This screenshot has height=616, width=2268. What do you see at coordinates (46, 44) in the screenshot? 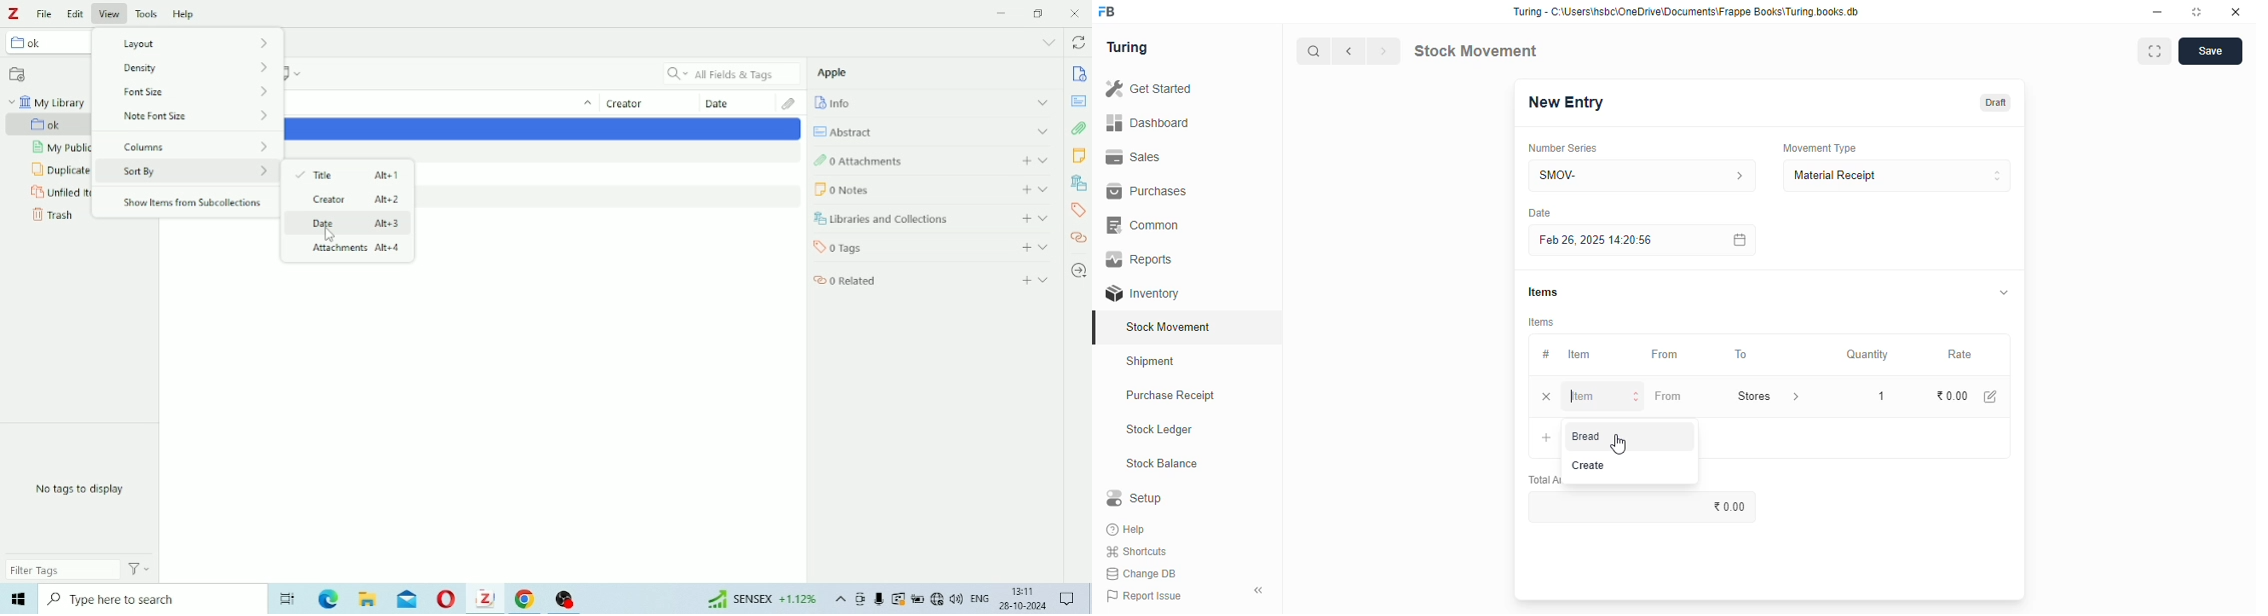
I see `ok` at bounding box center [46, 44].